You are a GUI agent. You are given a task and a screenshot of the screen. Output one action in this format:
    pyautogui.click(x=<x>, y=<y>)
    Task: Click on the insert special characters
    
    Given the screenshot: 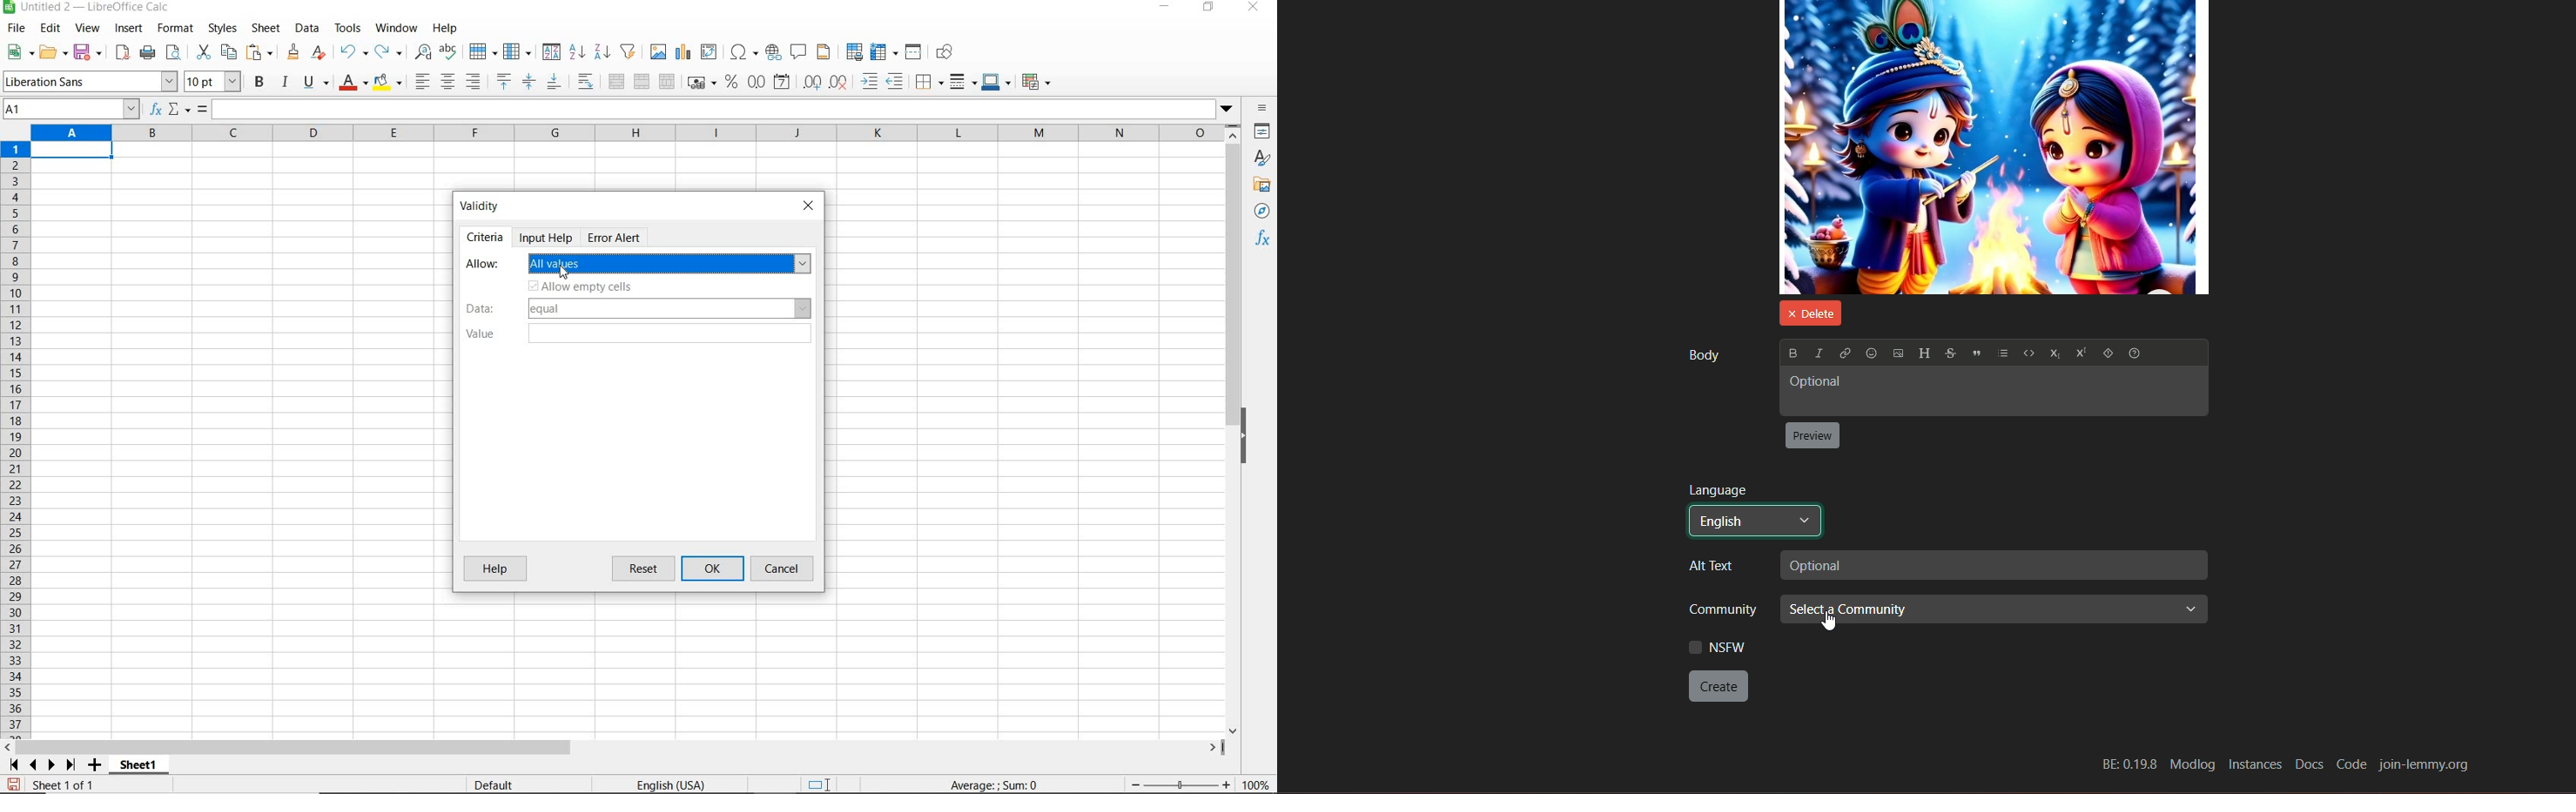 What is the action you would take?
    pyautogui.click(x=745, y=52)
    